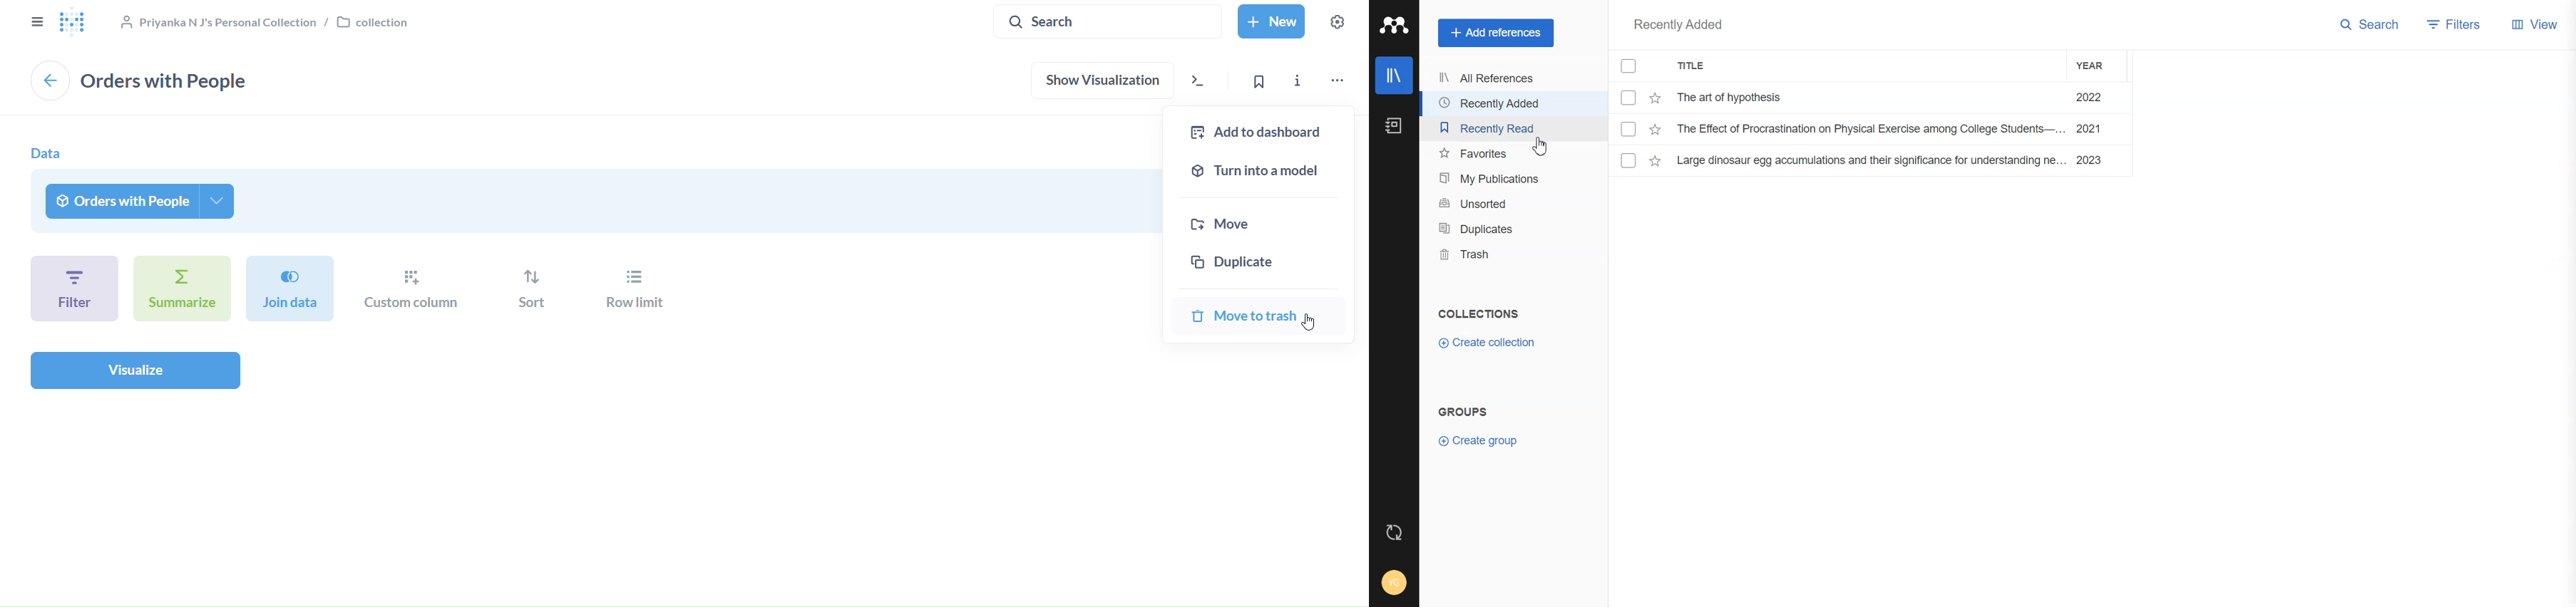 This screenshot has width=2576, height=616. What do you see at coordinates (1477, 314) in the screenshot?
I see `Text` at bounding box center [1477, 314].